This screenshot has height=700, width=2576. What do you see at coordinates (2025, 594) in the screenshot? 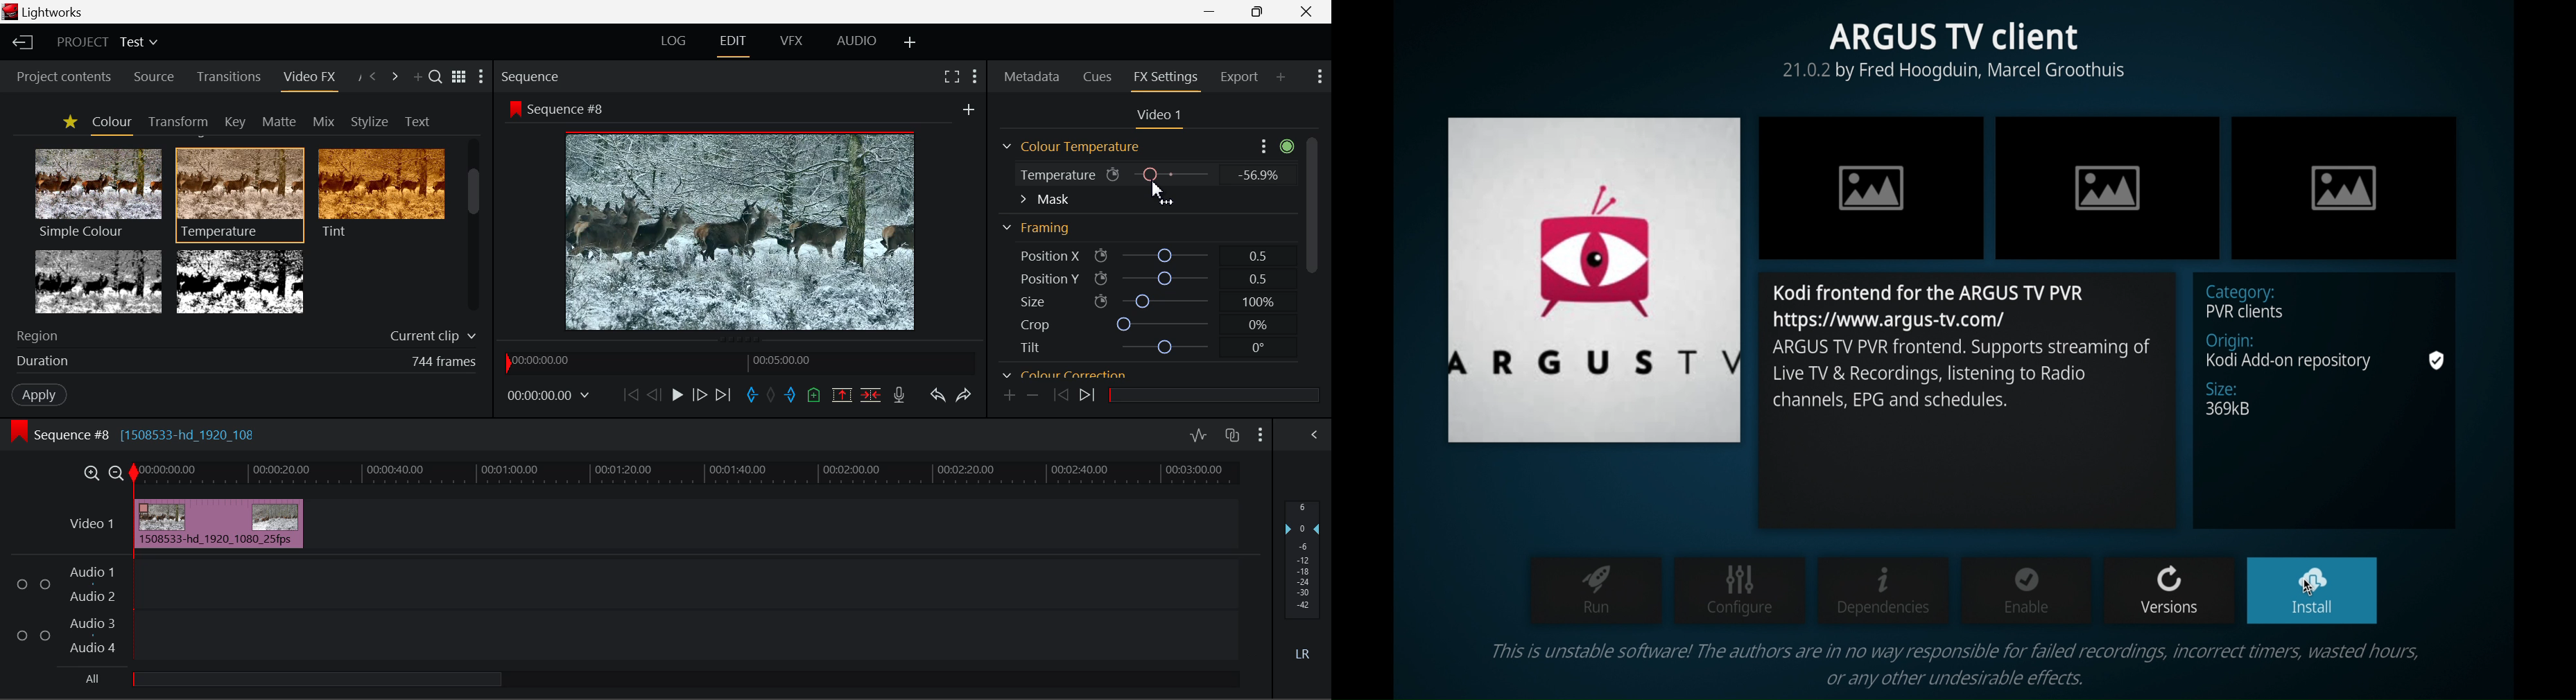
I see `enable` at bounding box center [2025, 594].